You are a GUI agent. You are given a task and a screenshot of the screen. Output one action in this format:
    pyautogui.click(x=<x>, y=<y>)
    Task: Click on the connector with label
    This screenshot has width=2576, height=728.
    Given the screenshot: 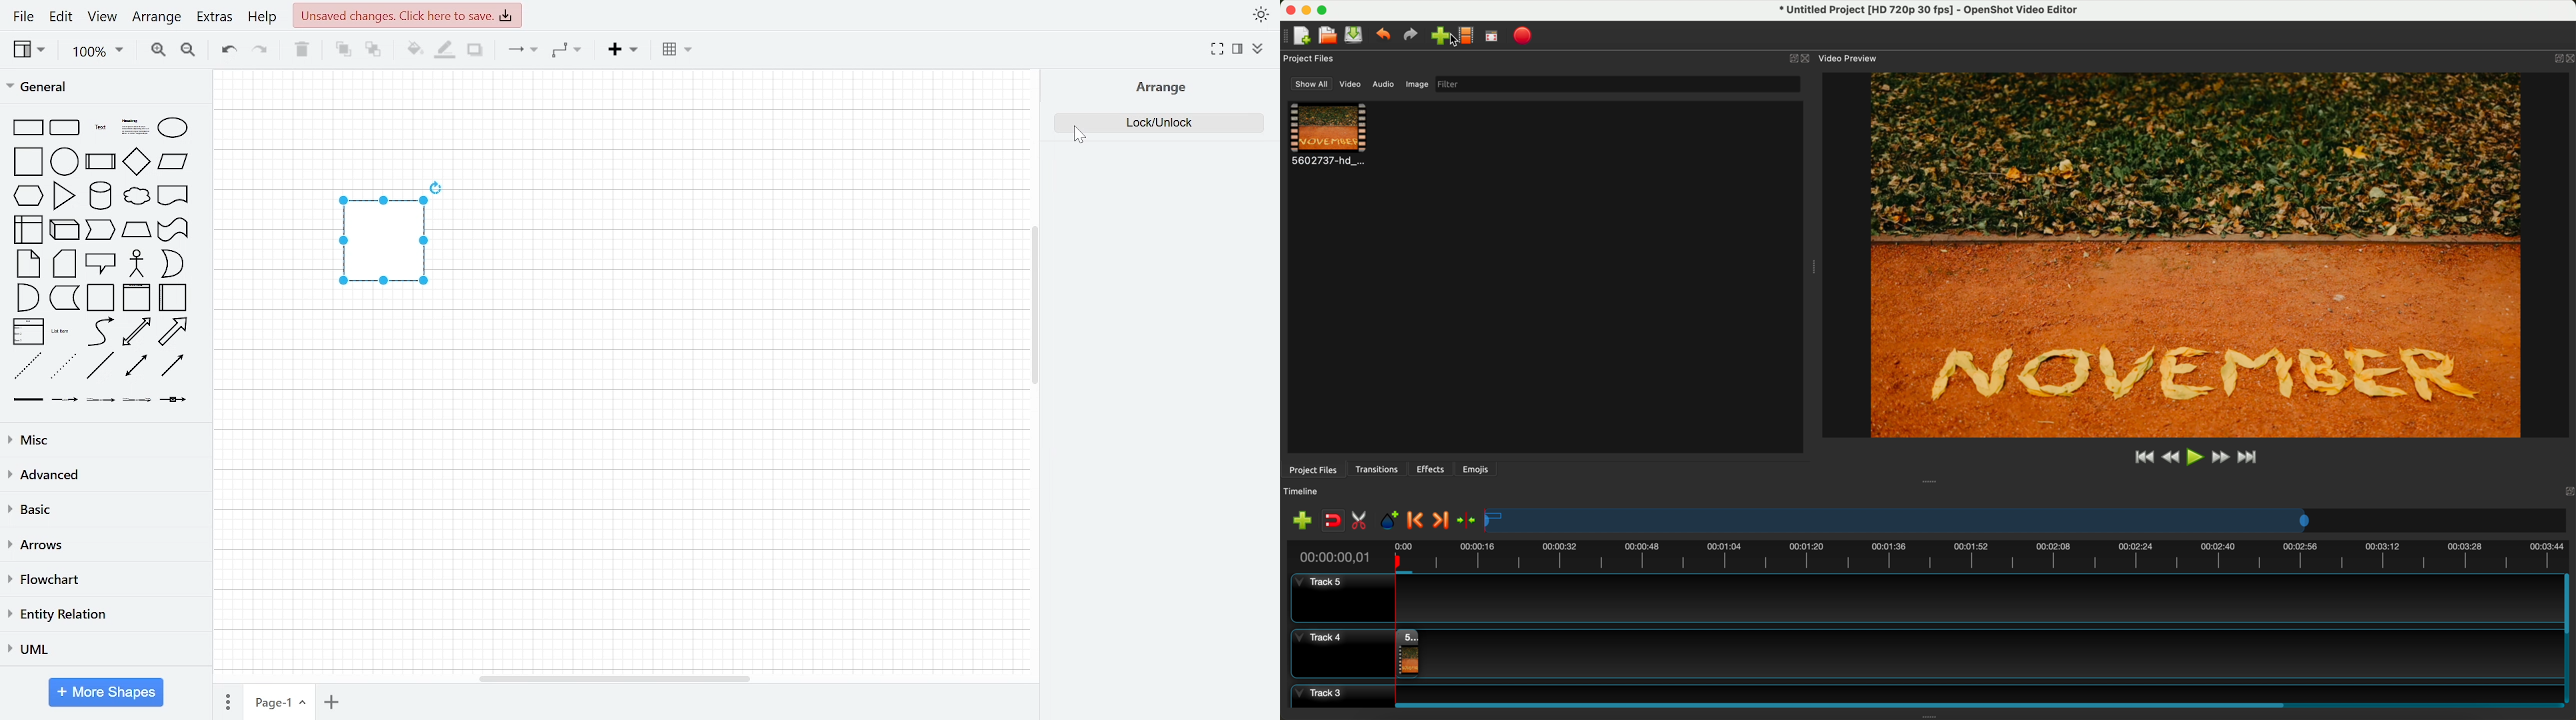 What is the action you would take?
    pyautogui.click(x=64, y=400)
    